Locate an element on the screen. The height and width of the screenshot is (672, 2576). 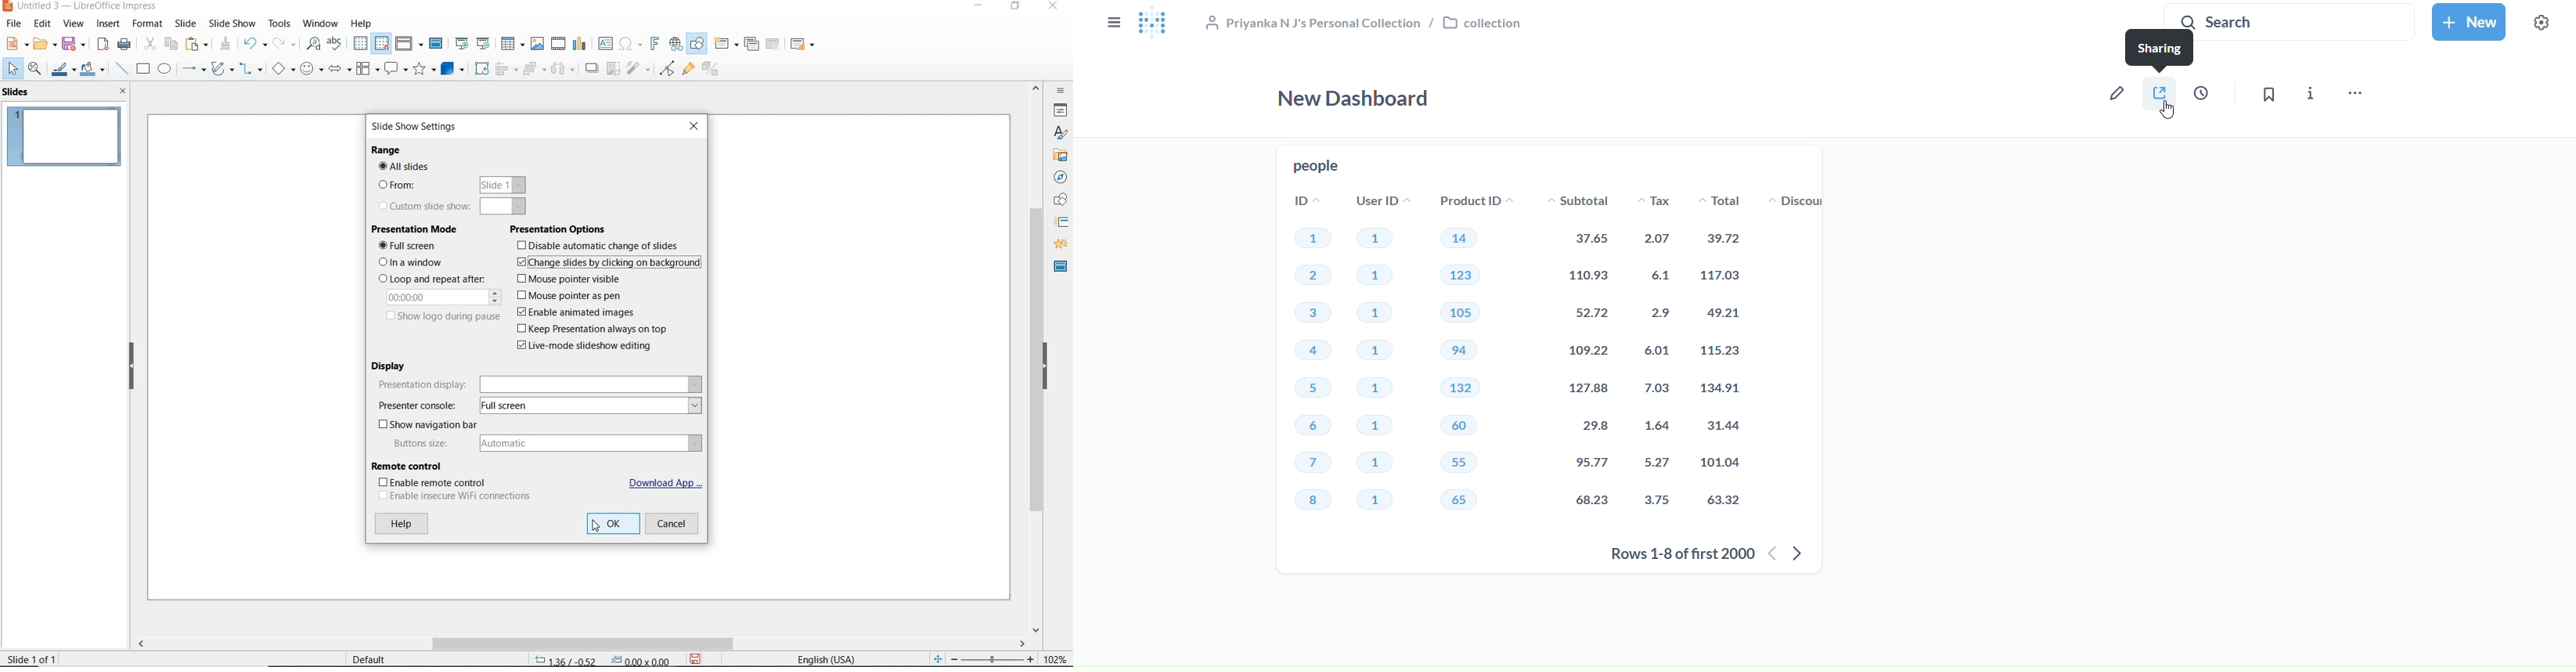
INSERT TEXT BOX is located at coordinates (606, 43).